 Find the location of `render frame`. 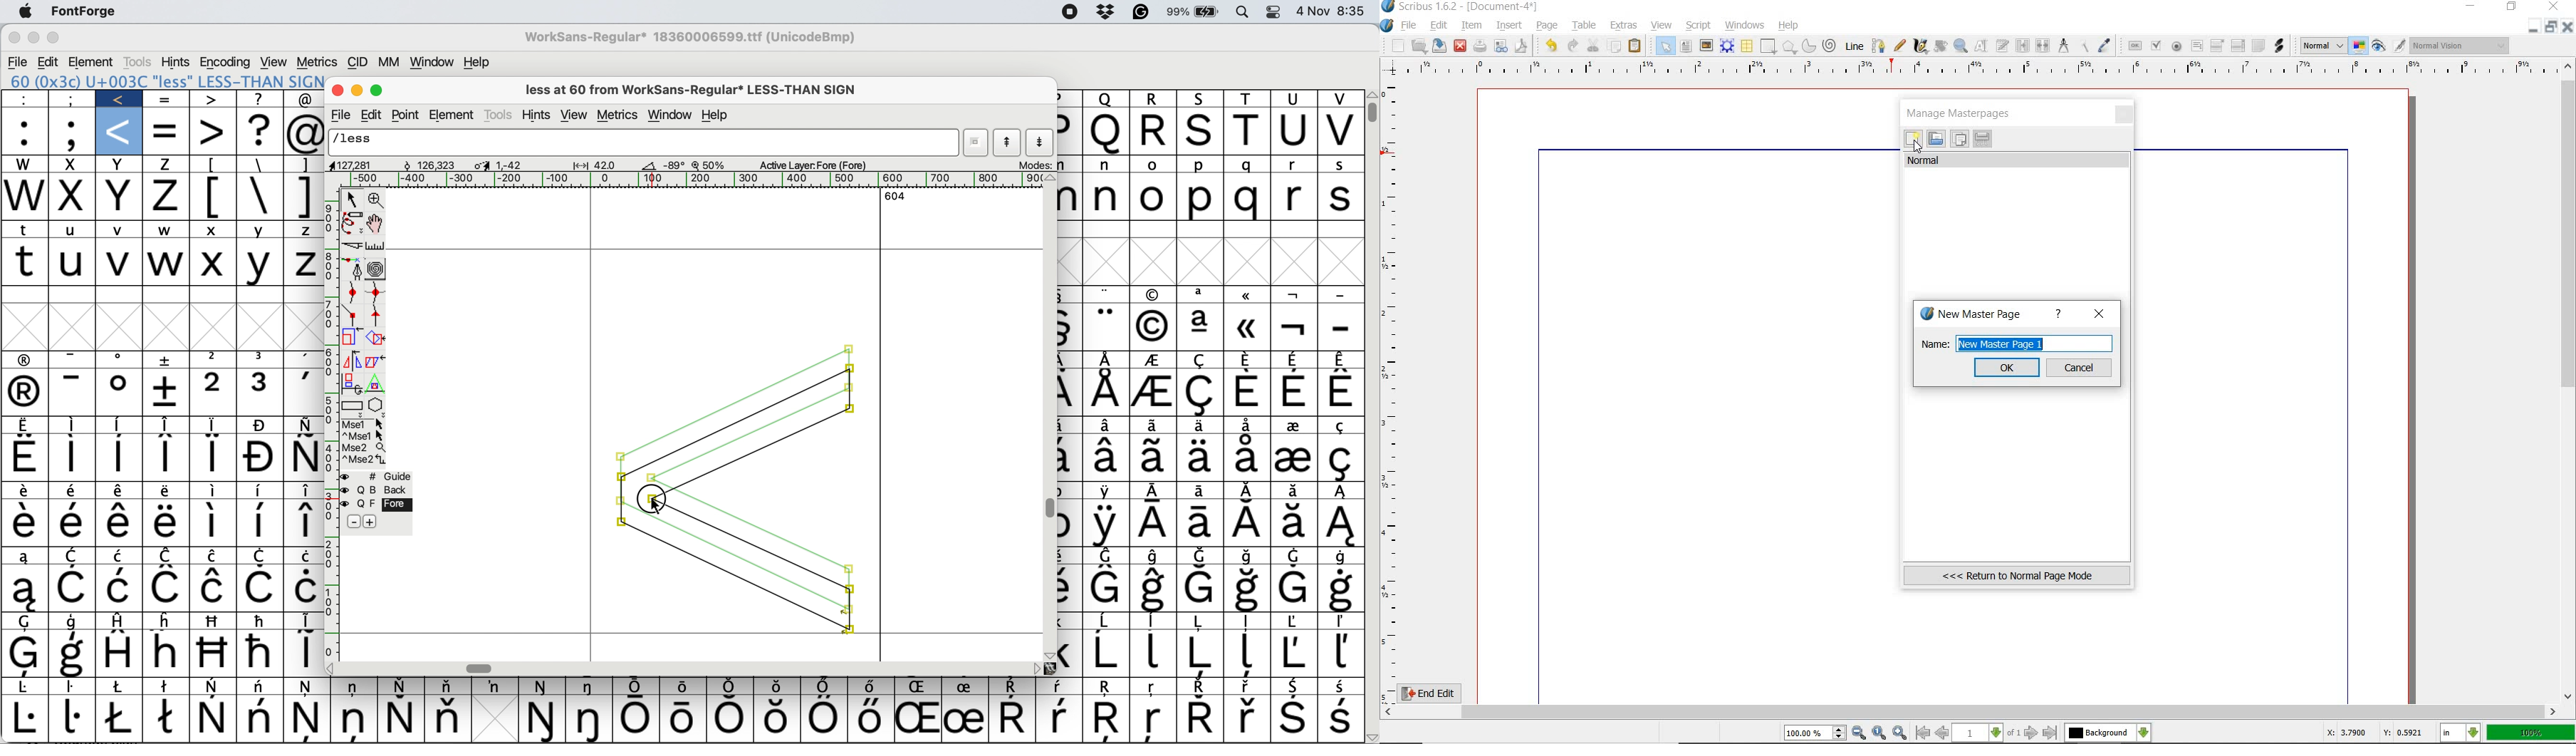

render frame is located at coordinates (1727, 46).